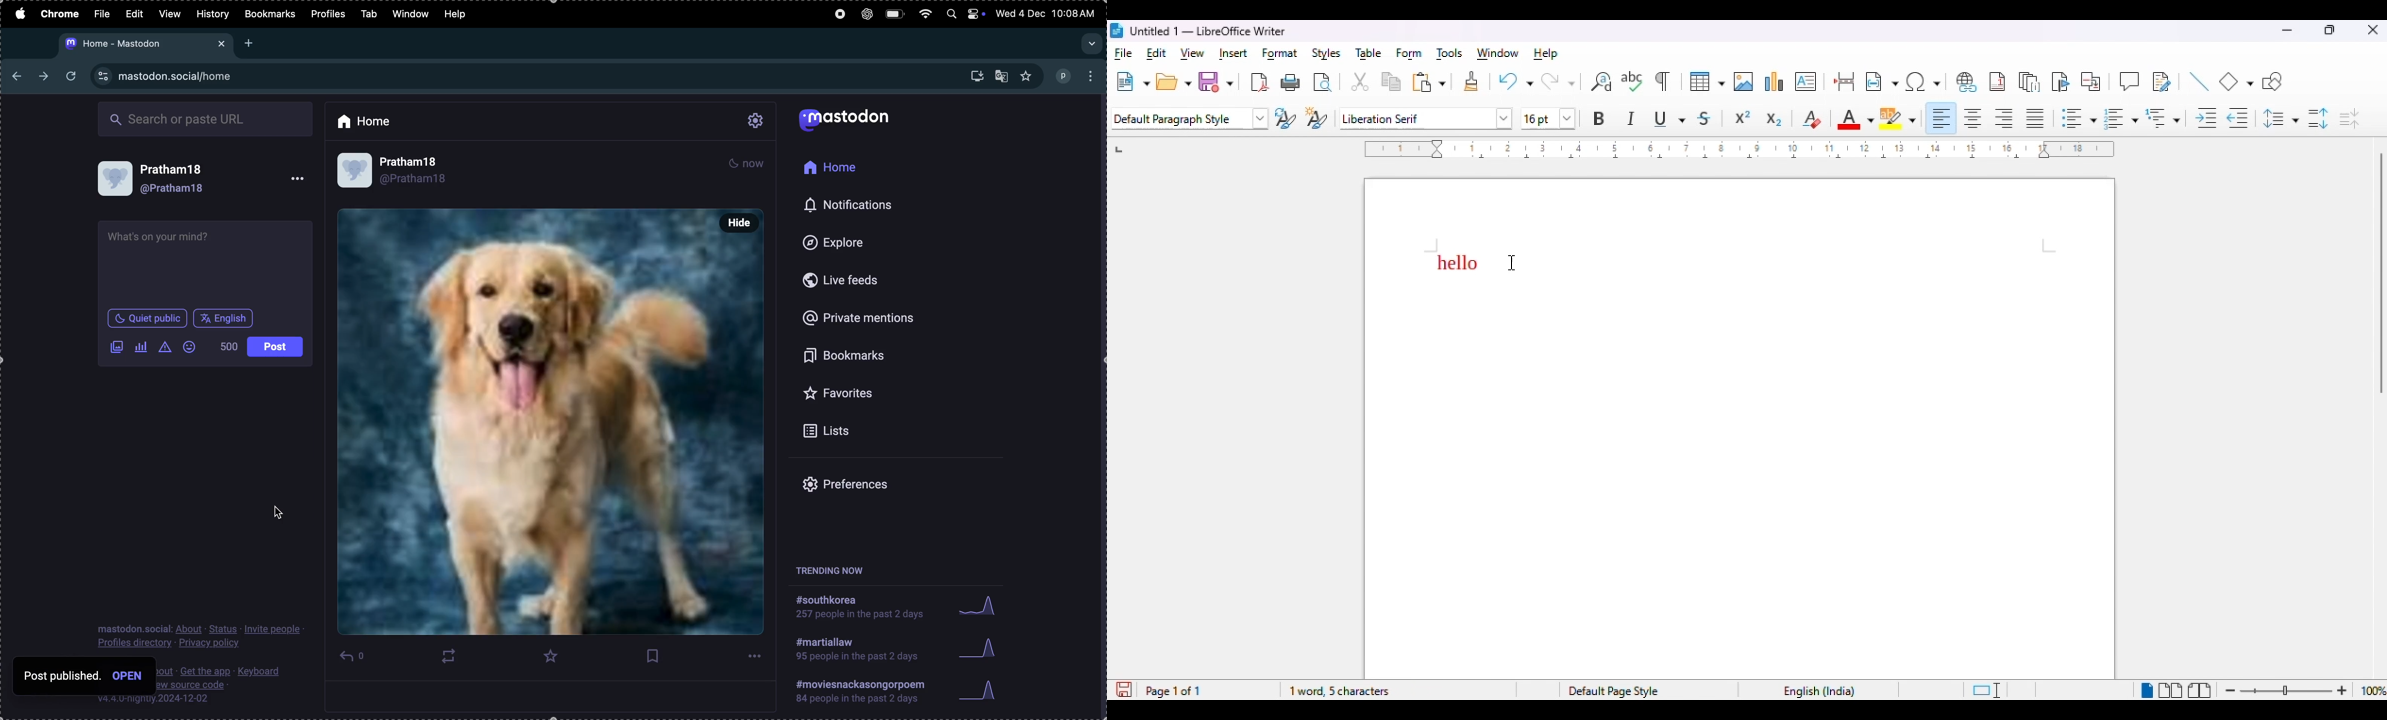 The height and width of the screenshot is (728, 2408). I want to click on Emoji, so click(192, 346).